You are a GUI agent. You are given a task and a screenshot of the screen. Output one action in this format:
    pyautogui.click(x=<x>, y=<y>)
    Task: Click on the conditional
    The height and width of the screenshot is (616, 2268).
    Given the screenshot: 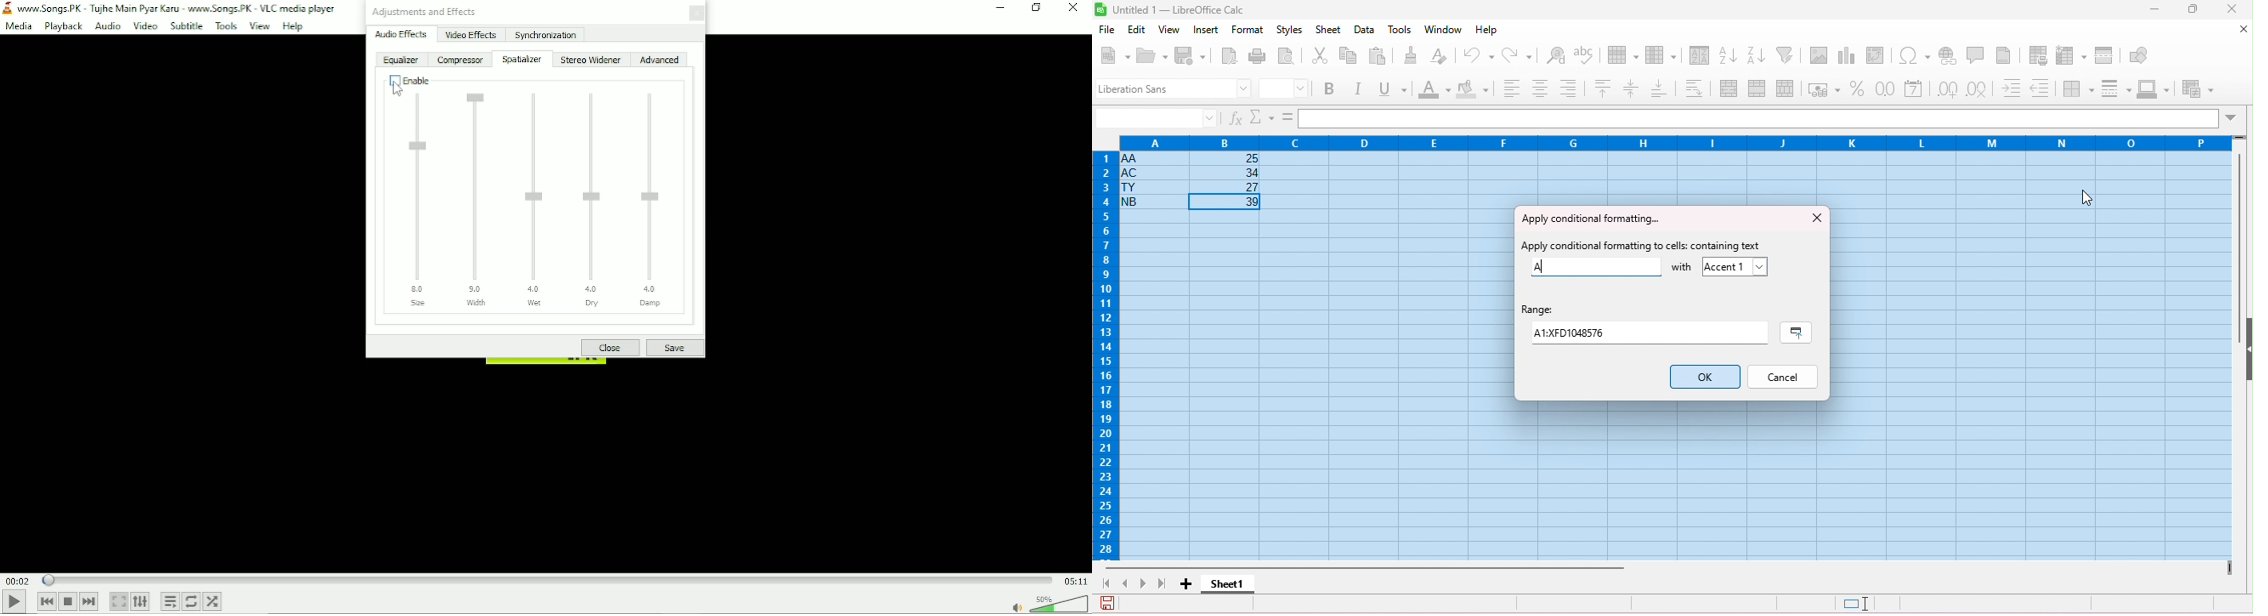 What is the action you would take?
    pyautogui.click(x=2197, y=90)
    